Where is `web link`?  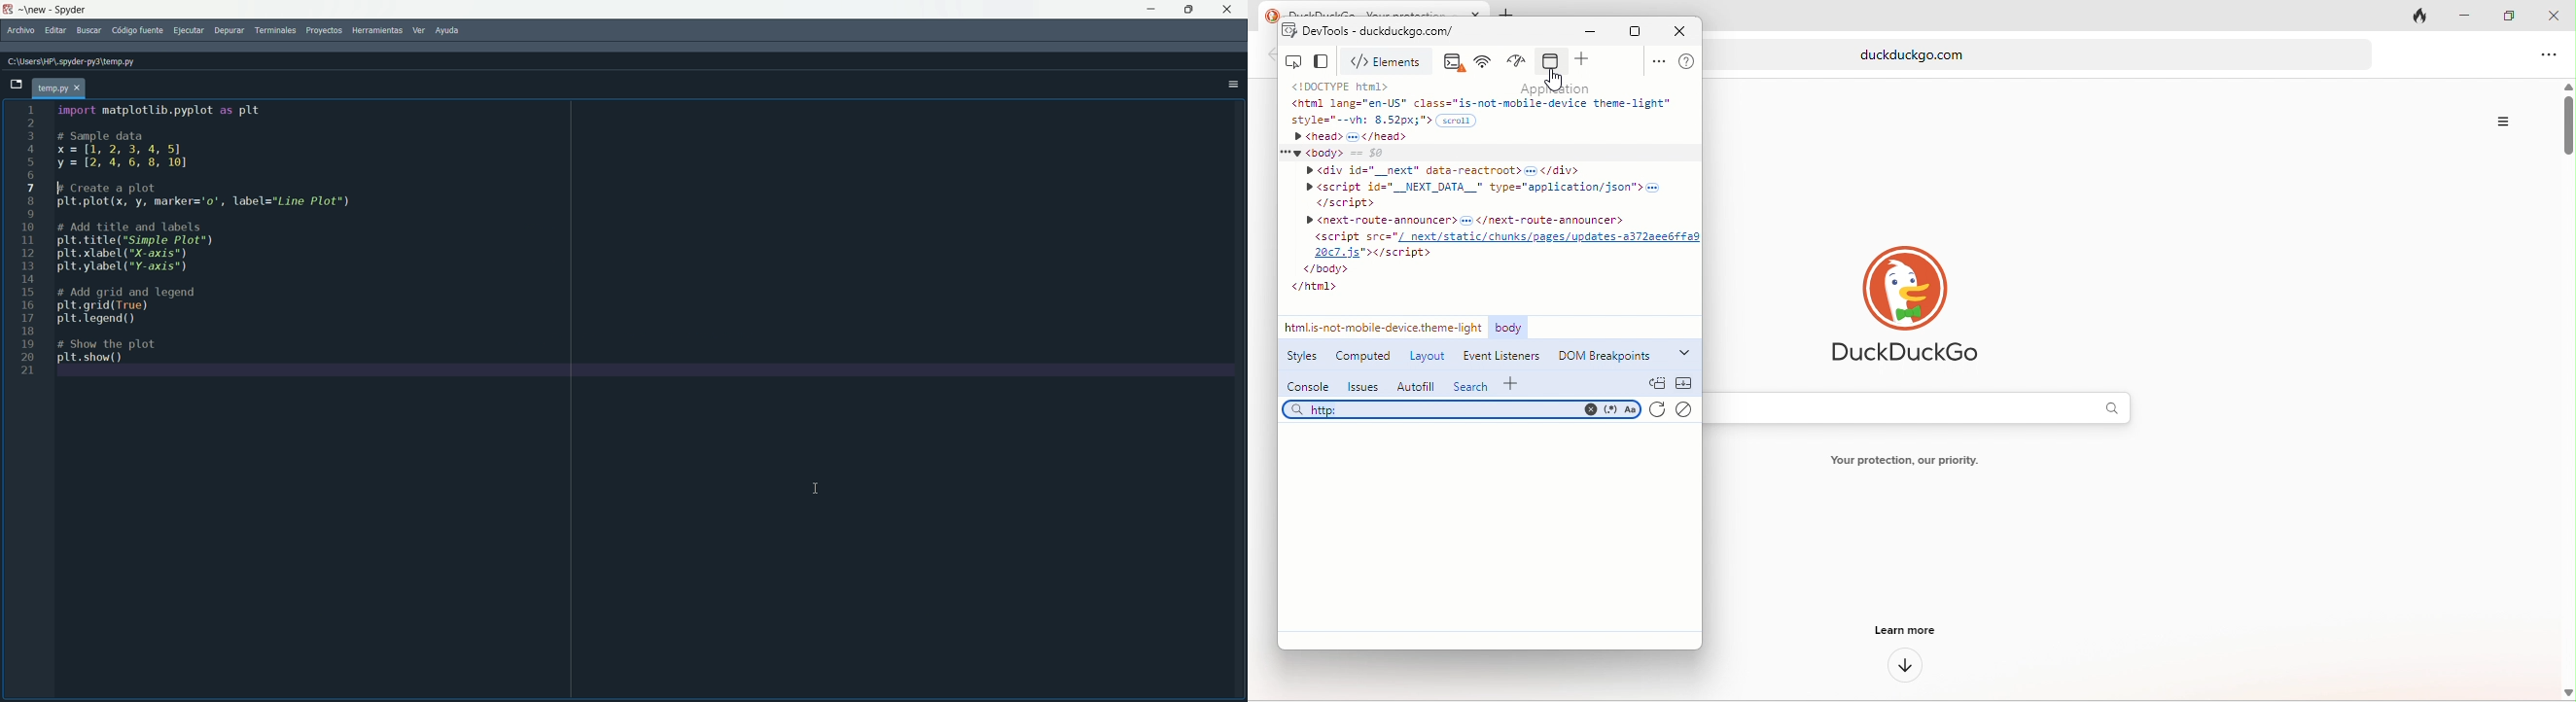 web link is located at coordinates (2047, 53).